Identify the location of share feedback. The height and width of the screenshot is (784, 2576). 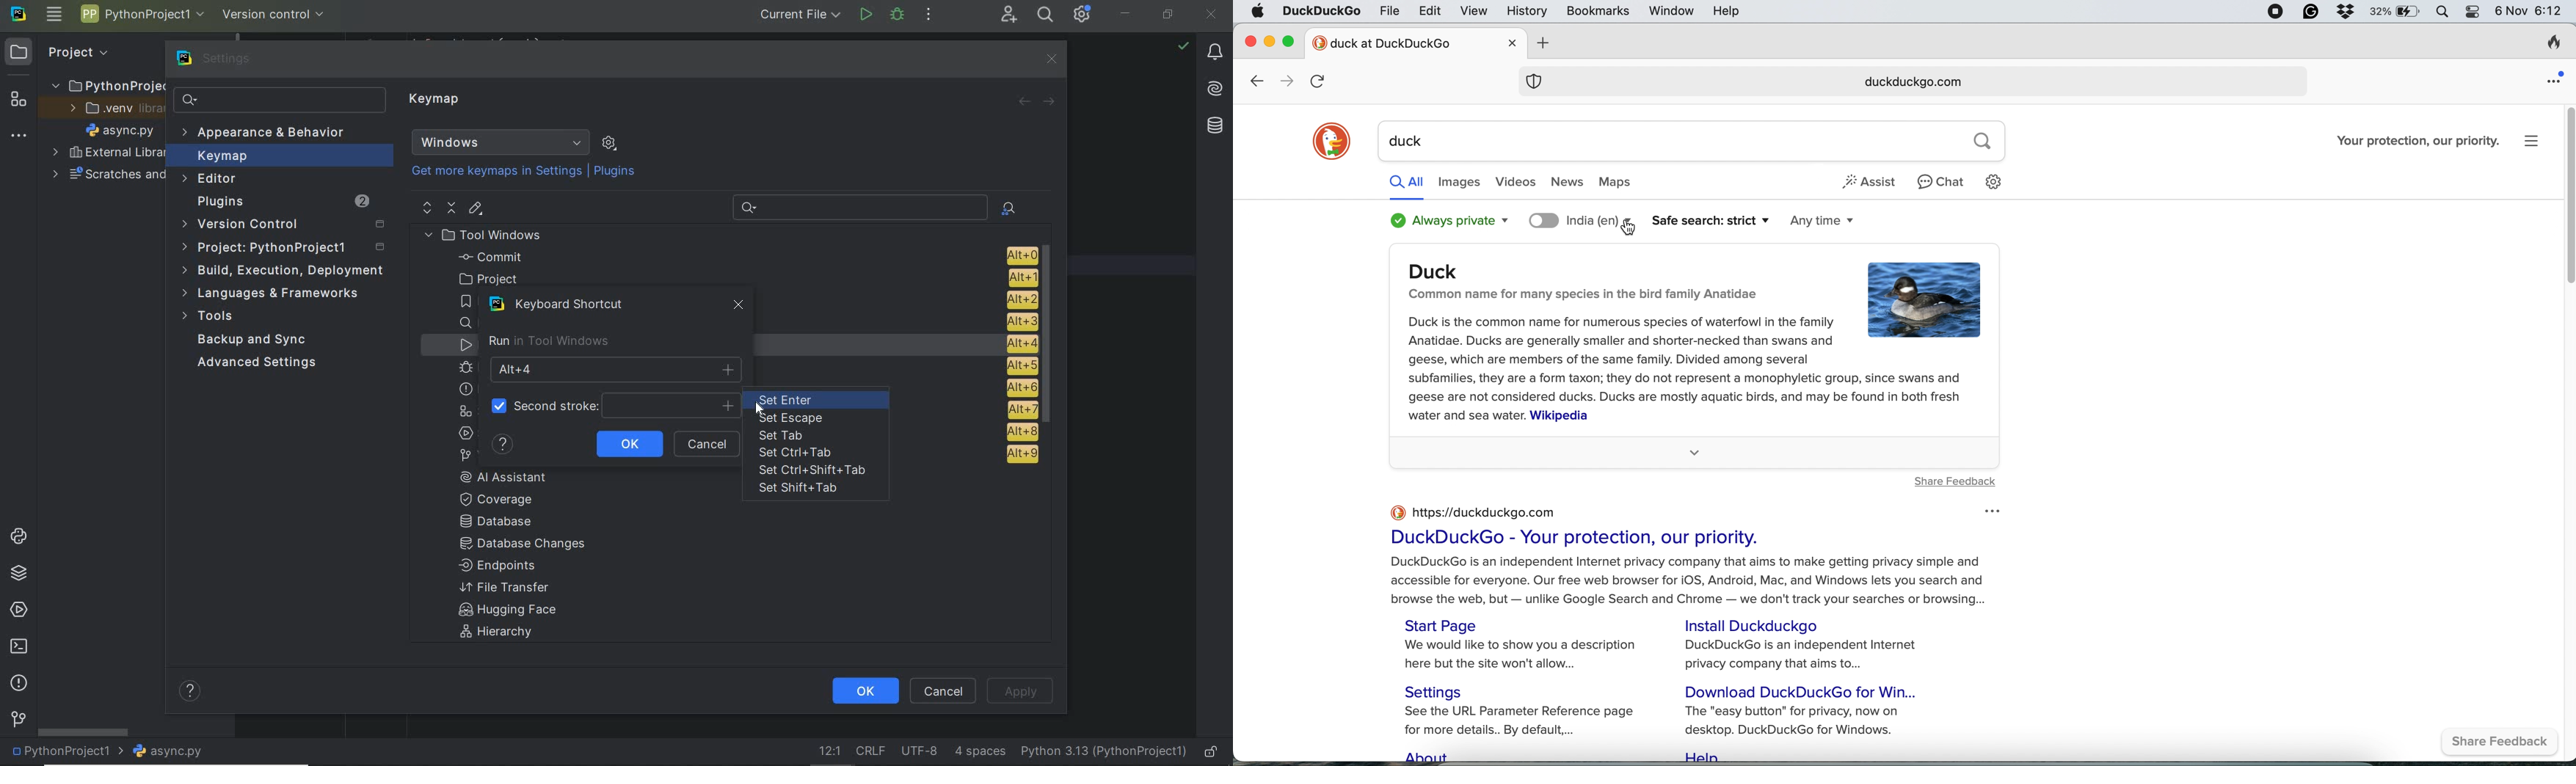
(2505, 743).